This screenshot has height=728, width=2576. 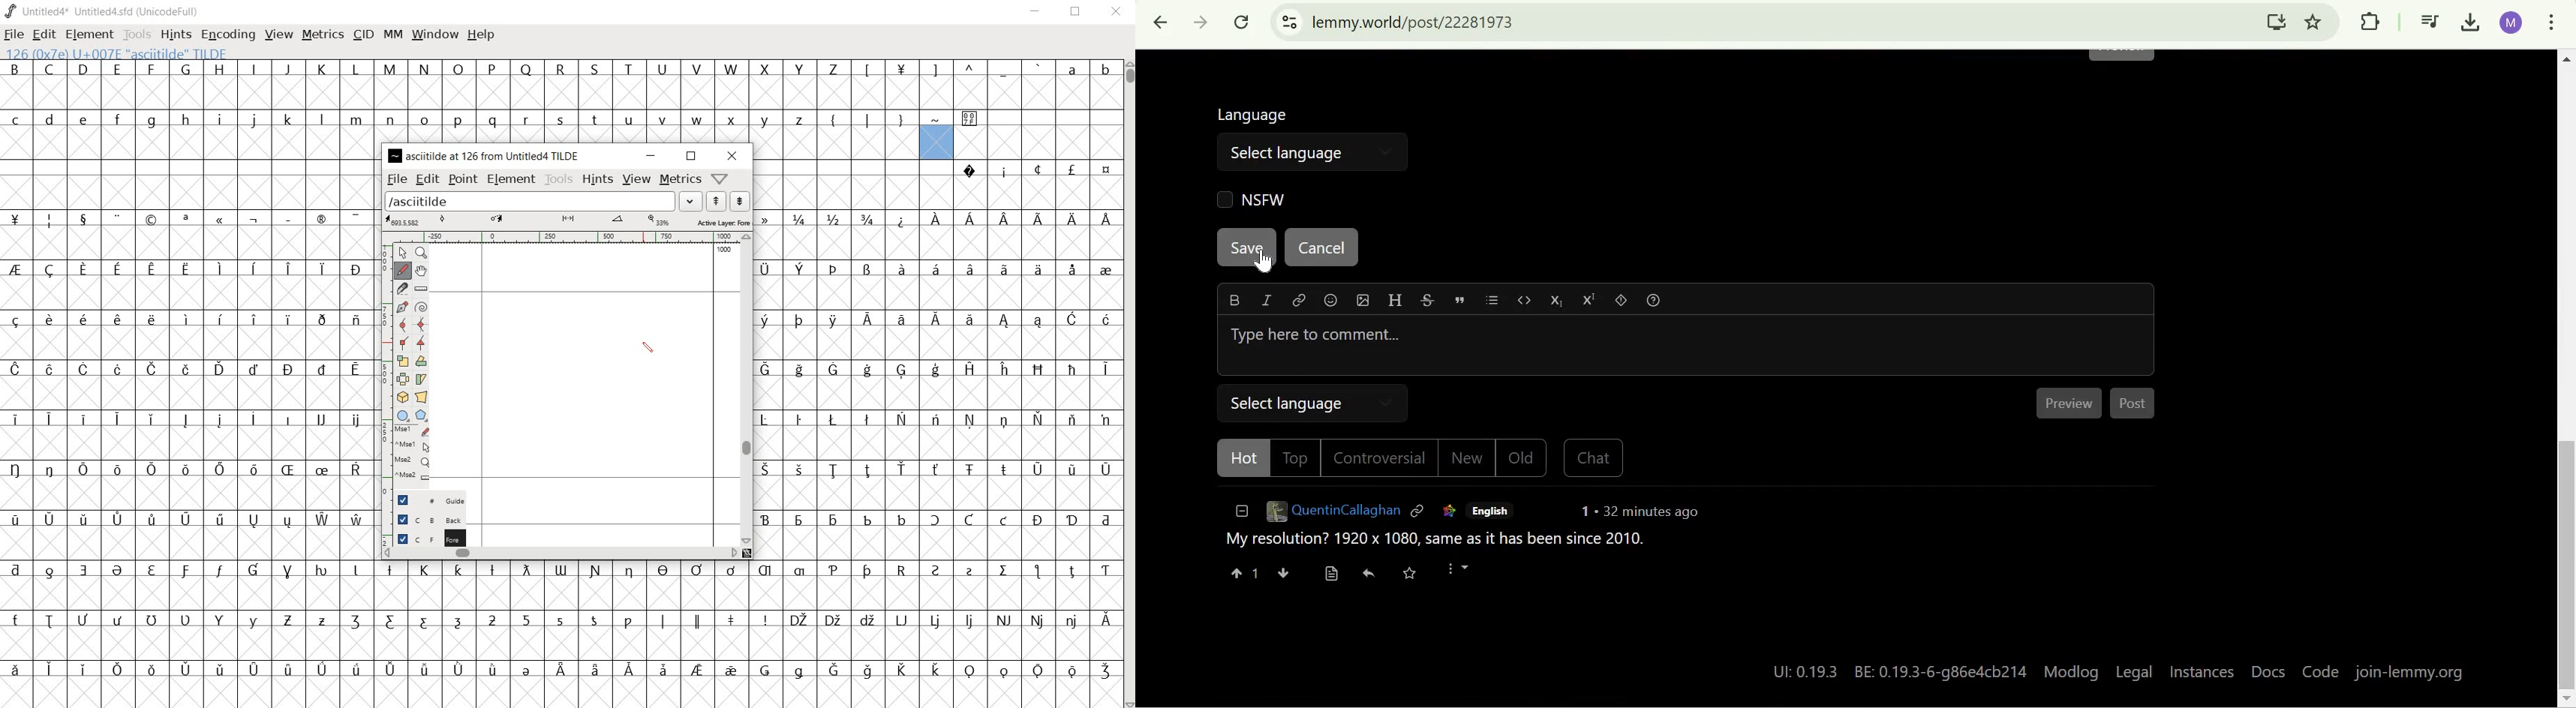 What do you see at coordinates (422, 271) in the screenshot?
I see `scroll by hand` at bounding box center [422, 271].